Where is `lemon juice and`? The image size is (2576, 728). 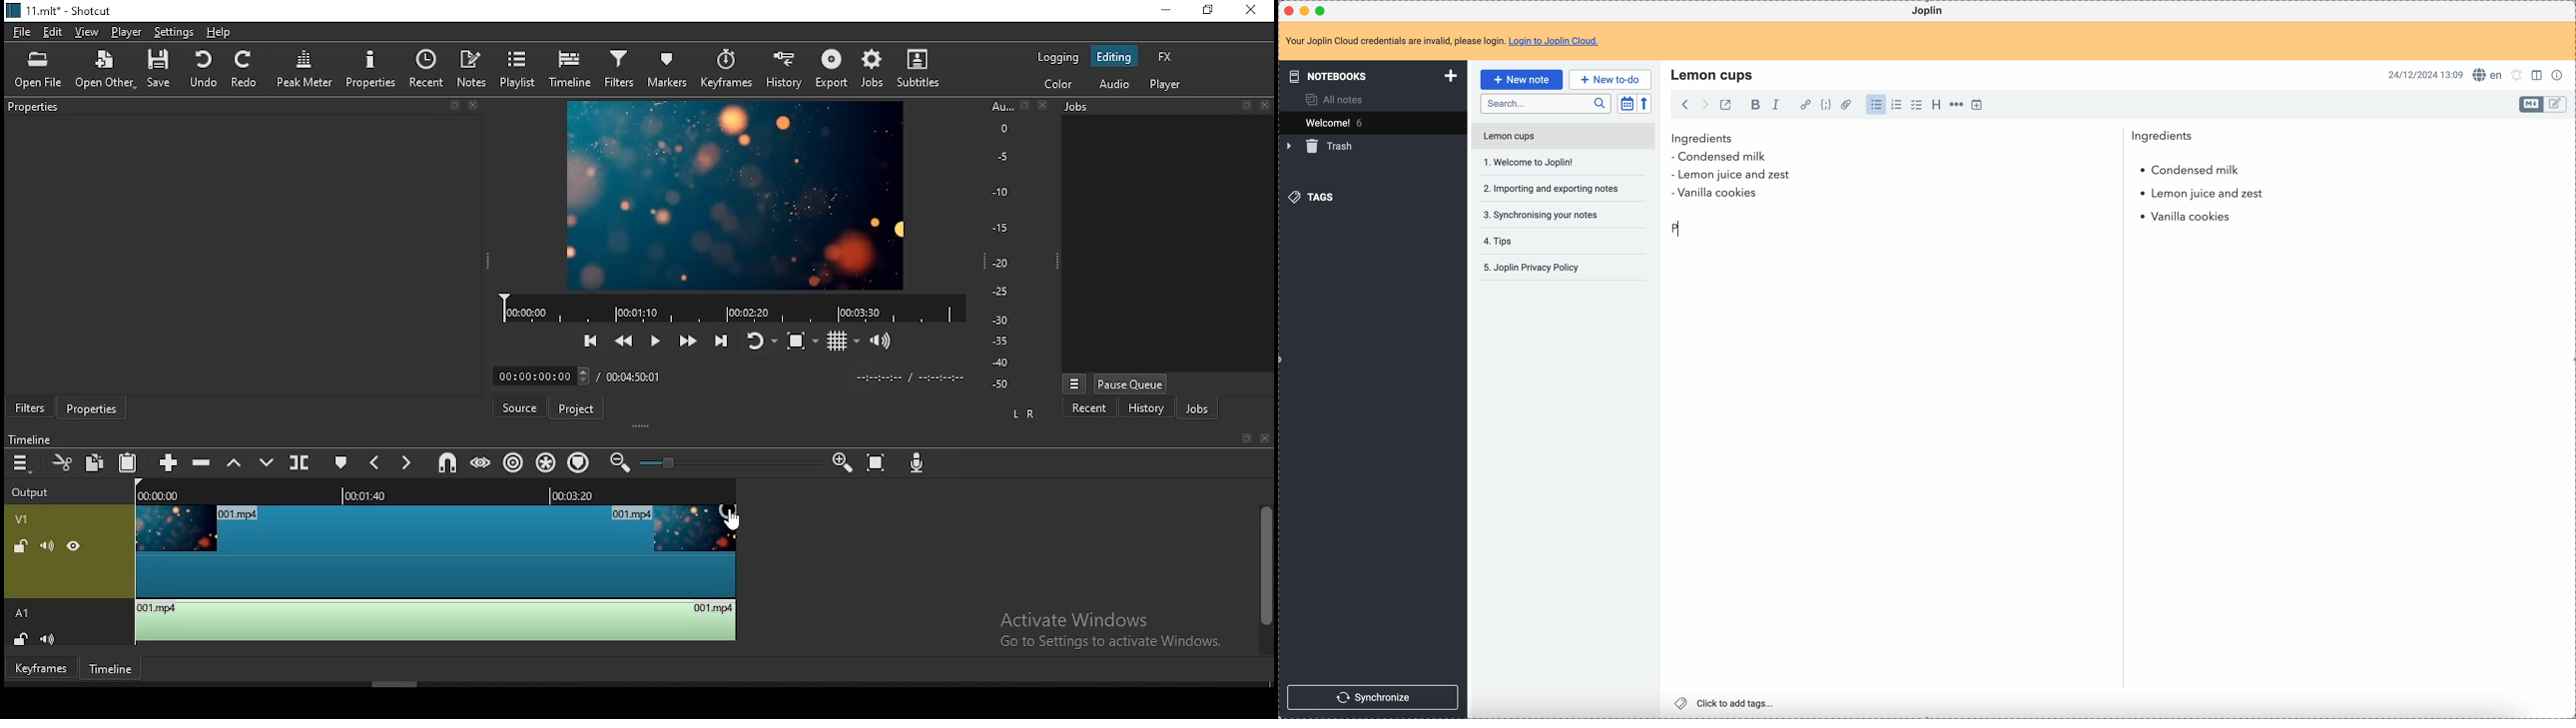
lemon juice and is located at coordinates (2201, 195).